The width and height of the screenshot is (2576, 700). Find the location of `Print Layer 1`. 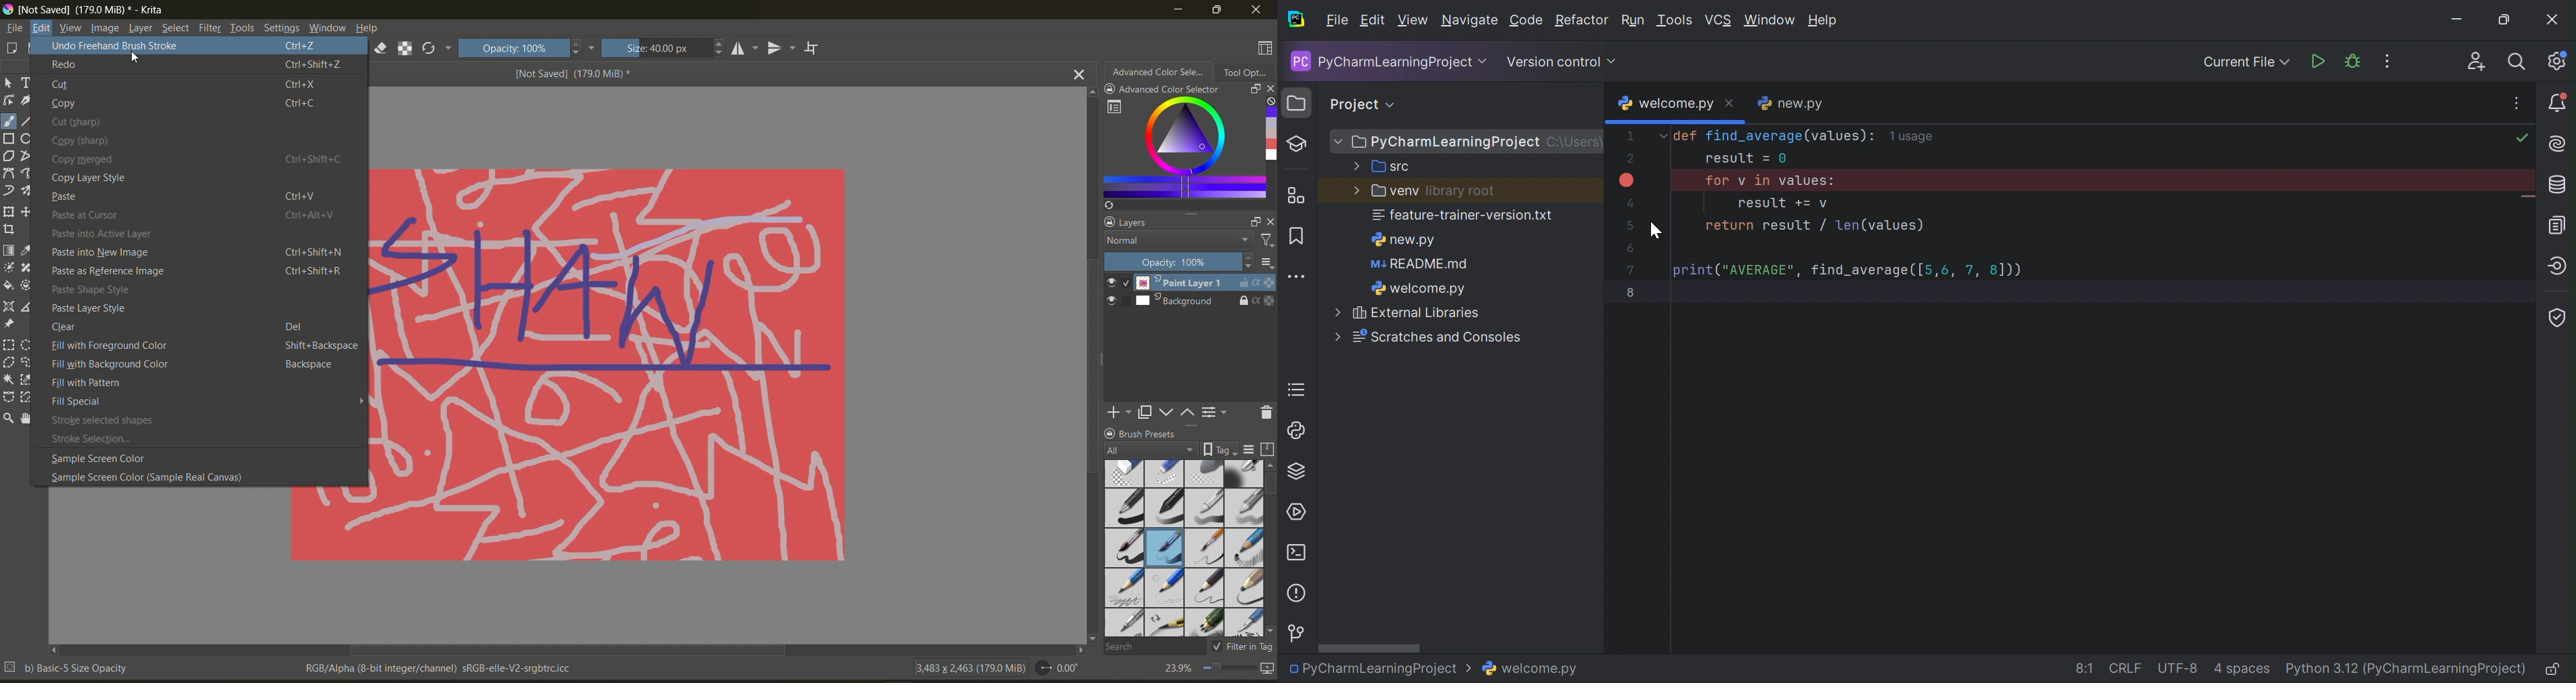

Print Layer 1 is located at coordinates (1204, 282).